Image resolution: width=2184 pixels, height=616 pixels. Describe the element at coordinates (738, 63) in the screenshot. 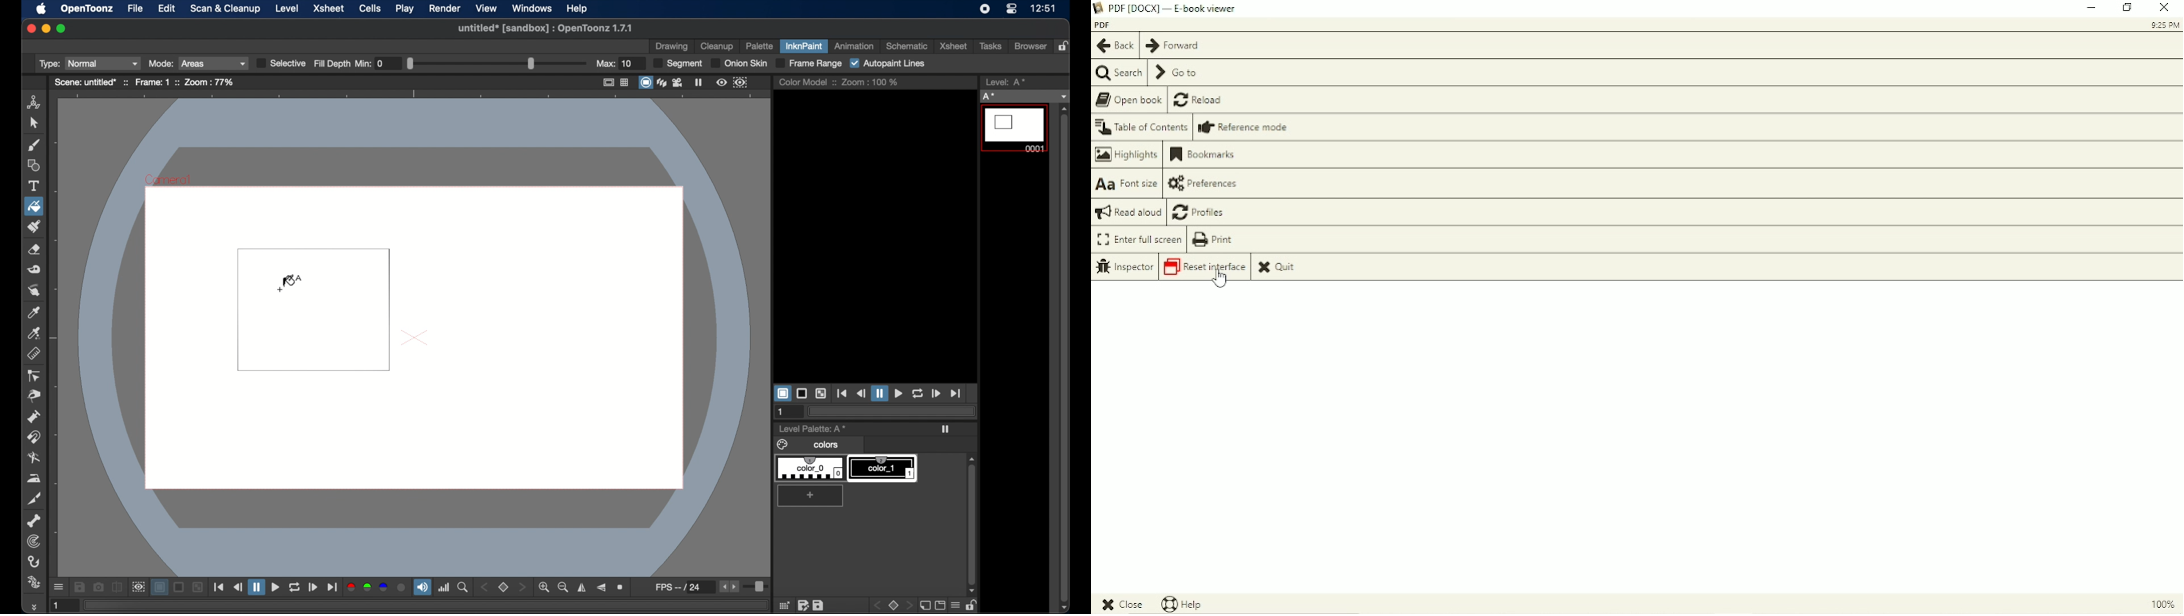

I see `onion skin` at that location.